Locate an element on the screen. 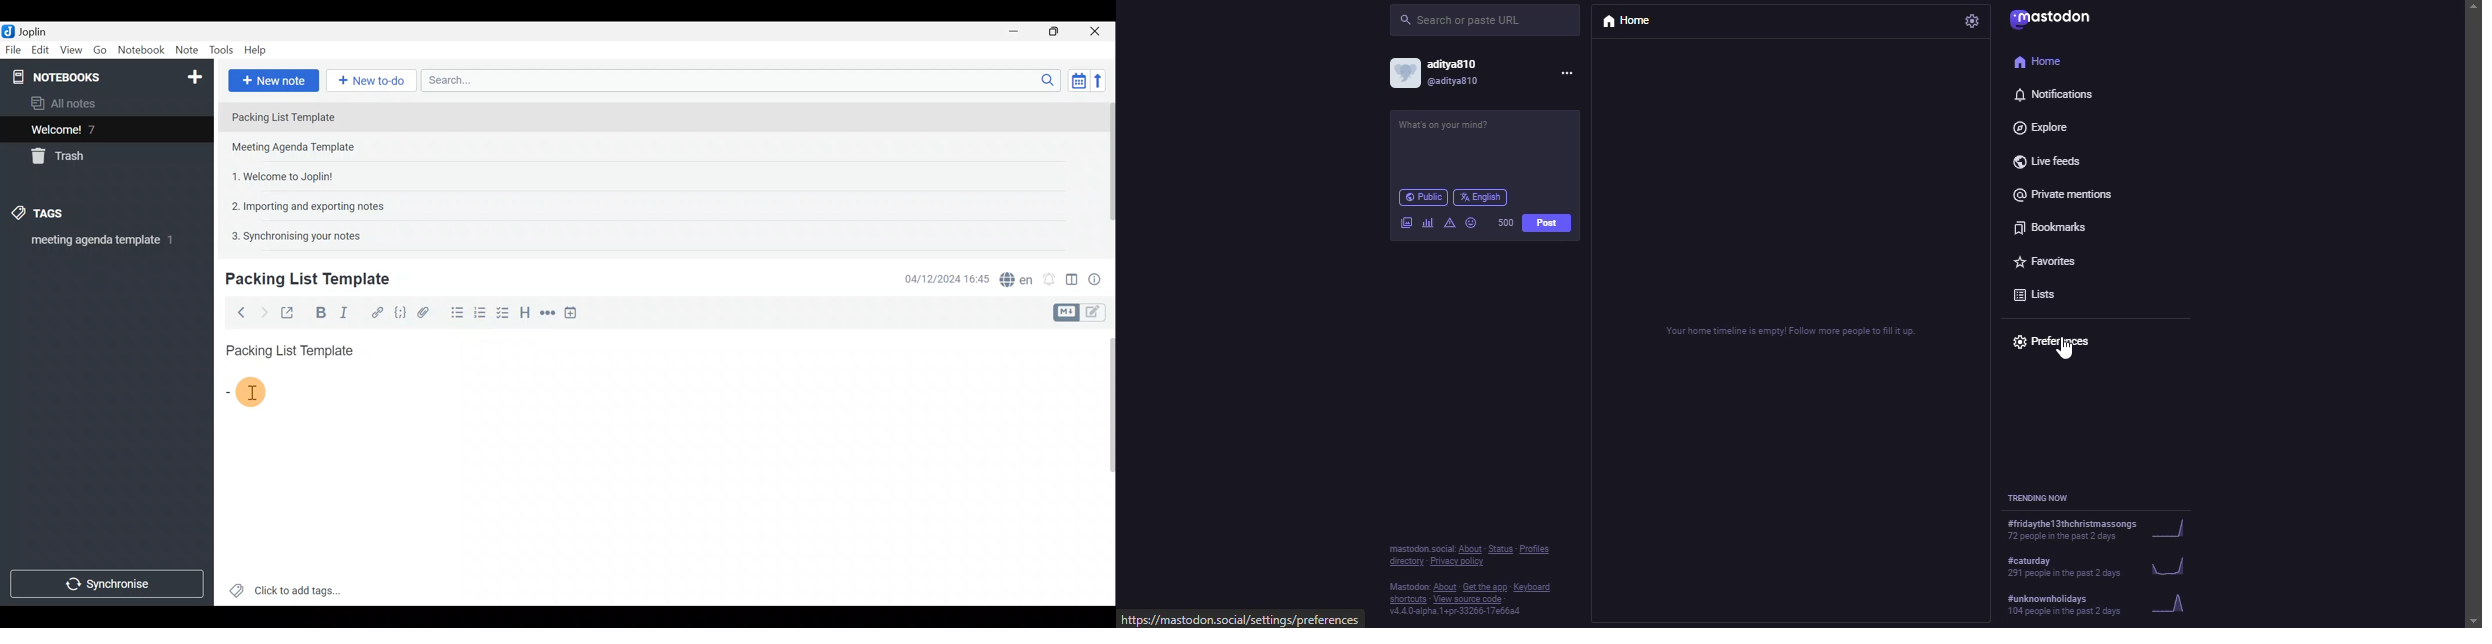 The width and height of the screenshot is (2492, 644). All notes is located at coordinates (67, 103).